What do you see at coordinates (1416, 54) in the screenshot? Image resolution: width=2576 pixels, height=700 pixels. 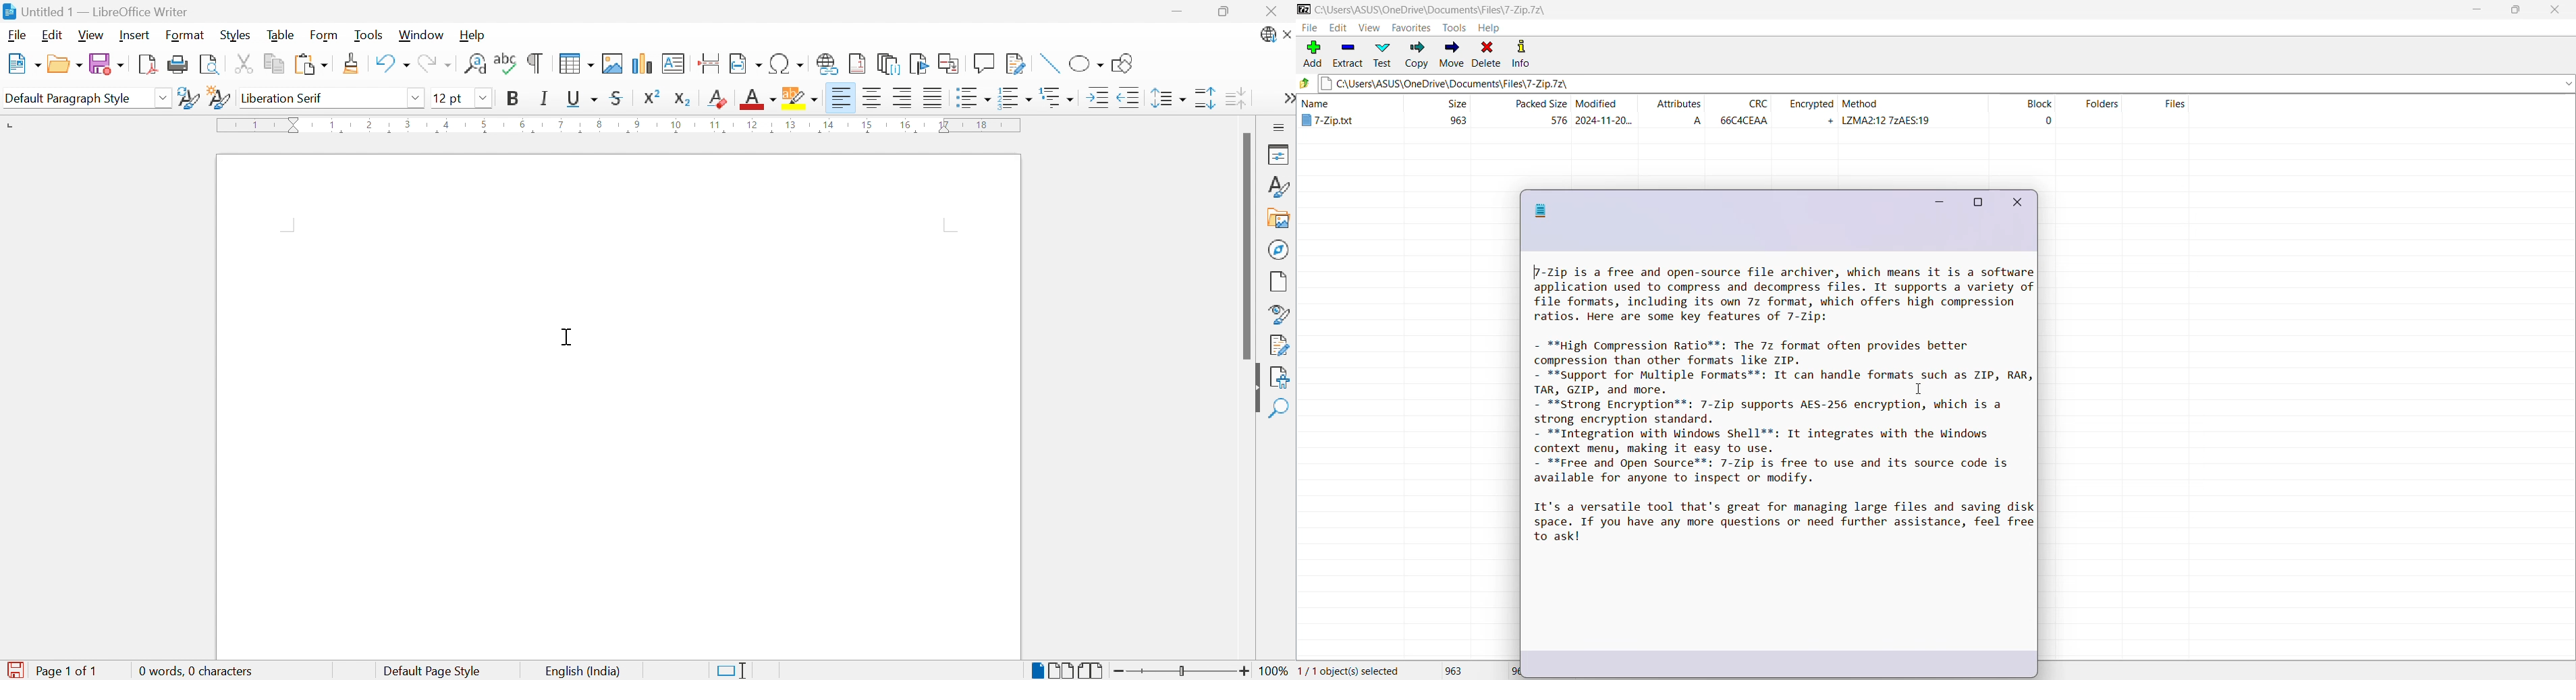 I see `Copy` at bounding box center [1416, 54].